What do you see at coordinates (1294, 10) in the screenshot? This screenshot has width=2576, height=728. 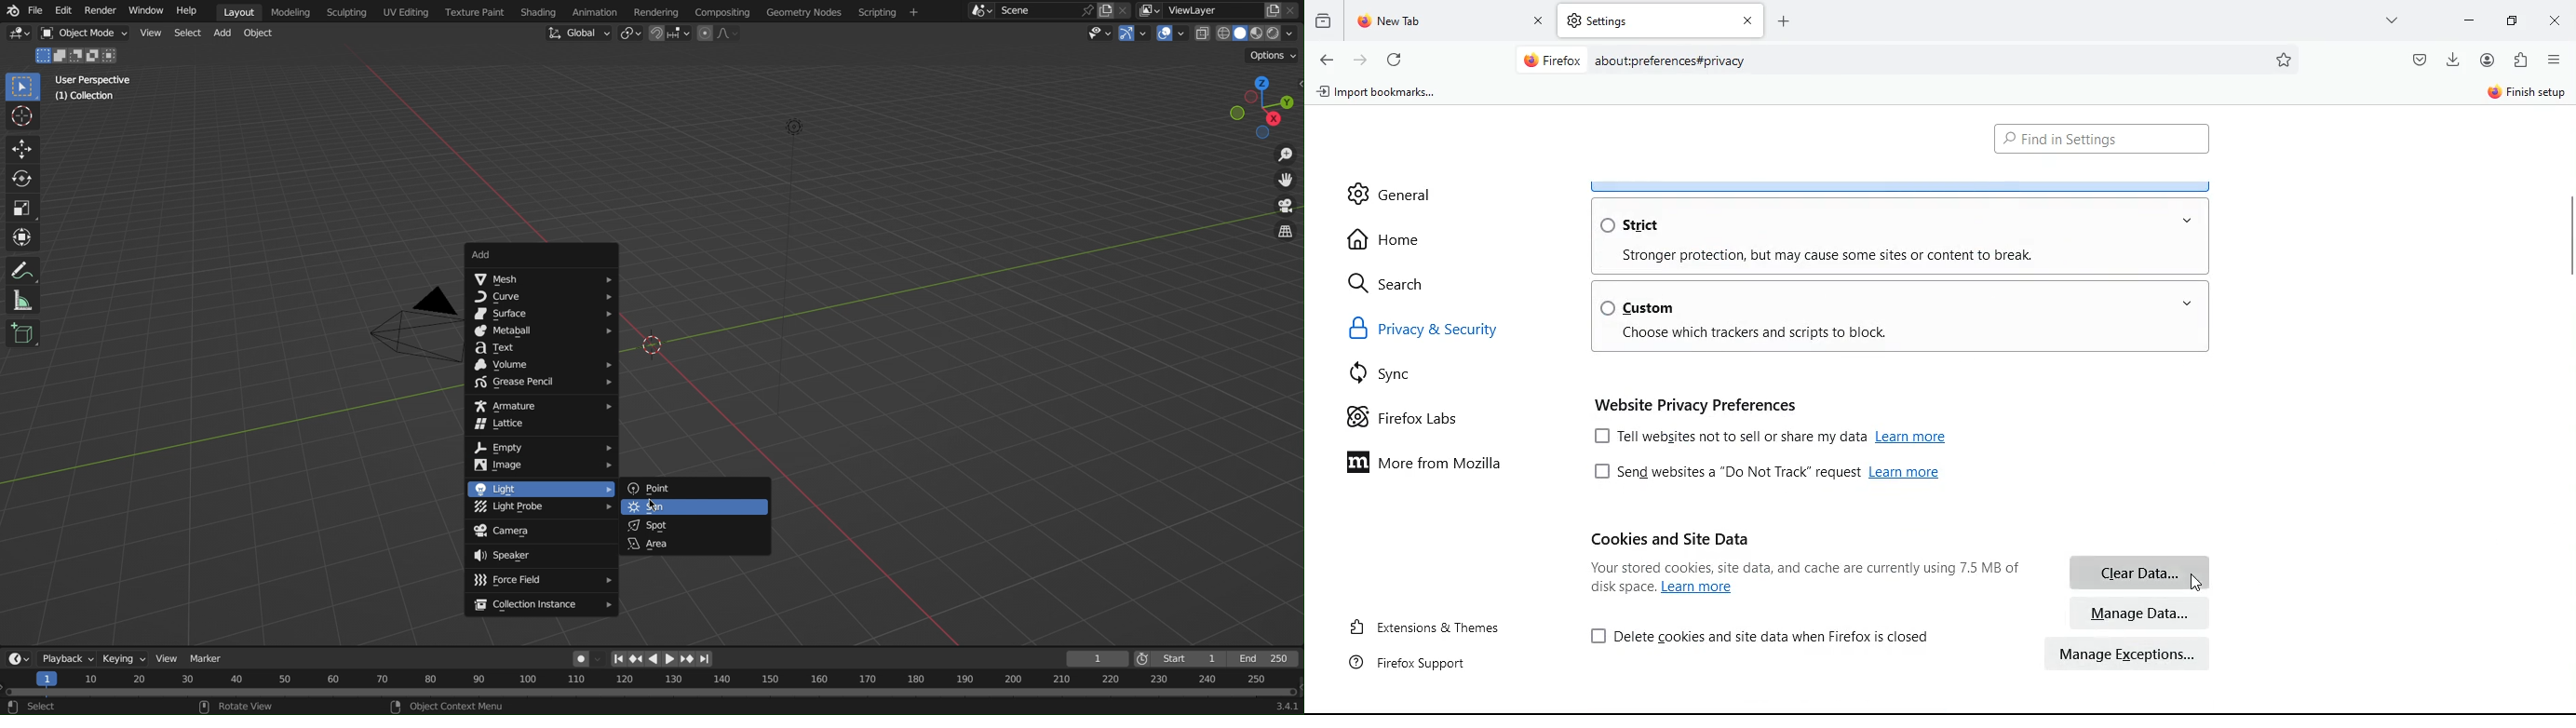 I see `close` at bounding box center [1294, 10].